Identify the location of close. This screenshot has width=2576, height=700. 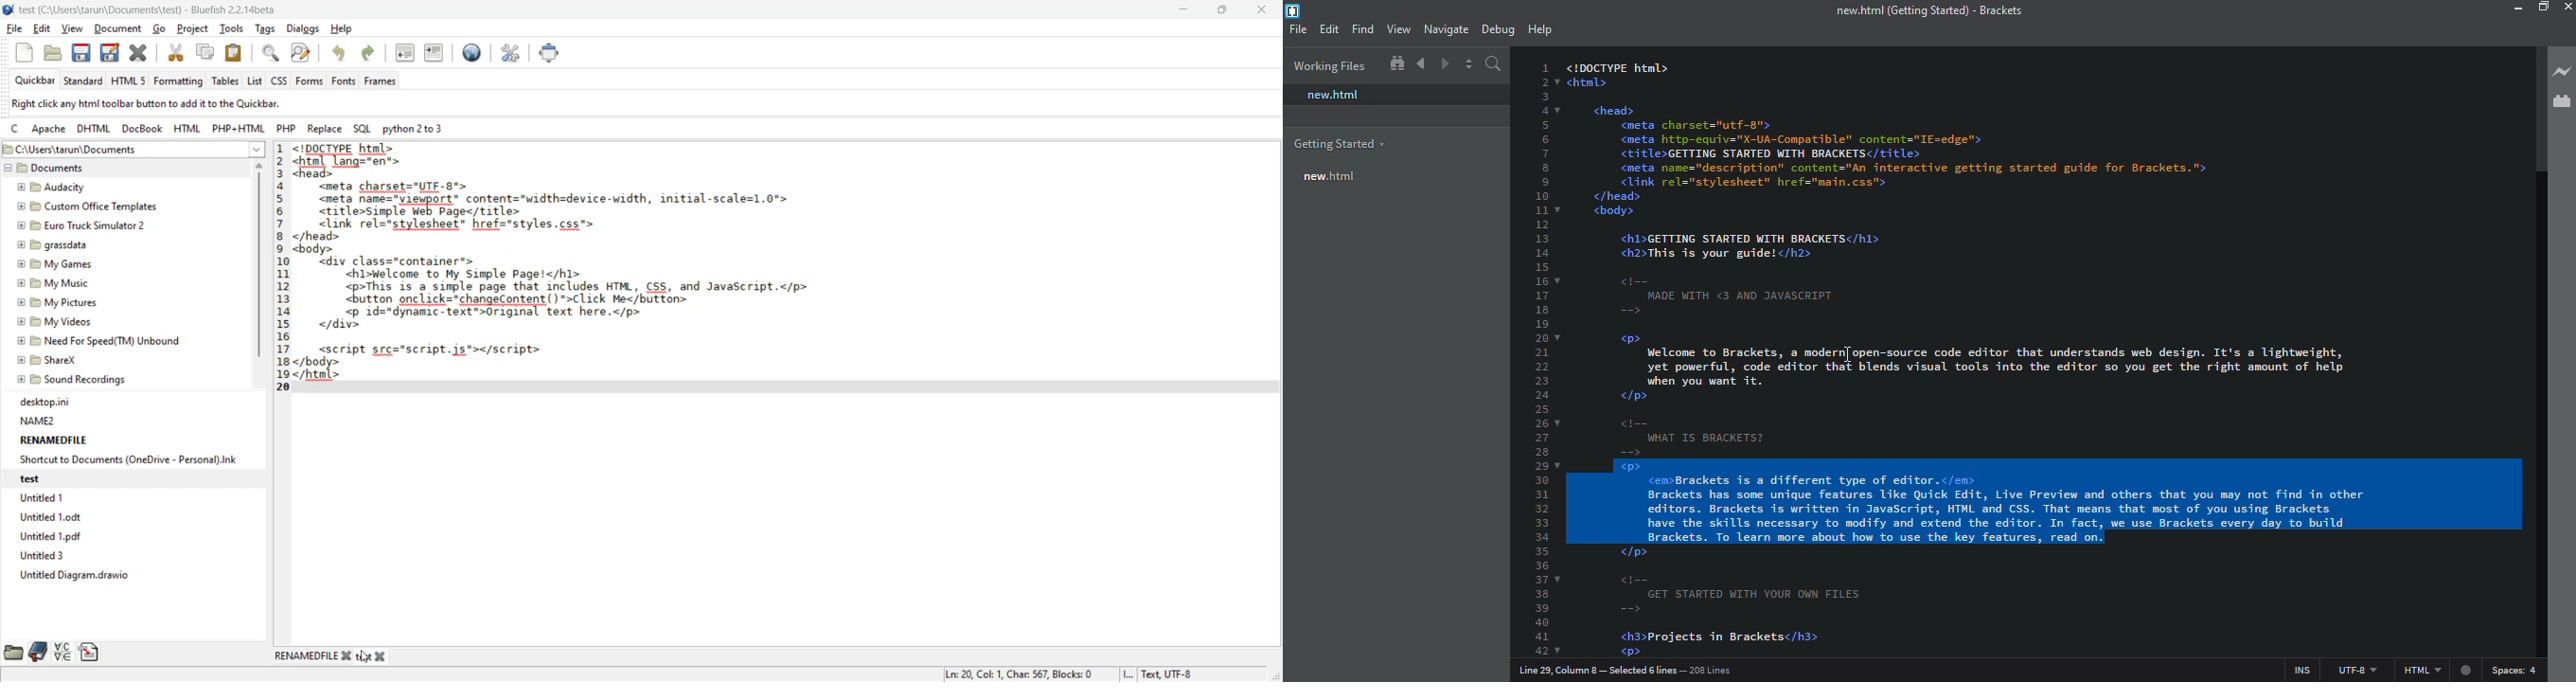
(382, 656).